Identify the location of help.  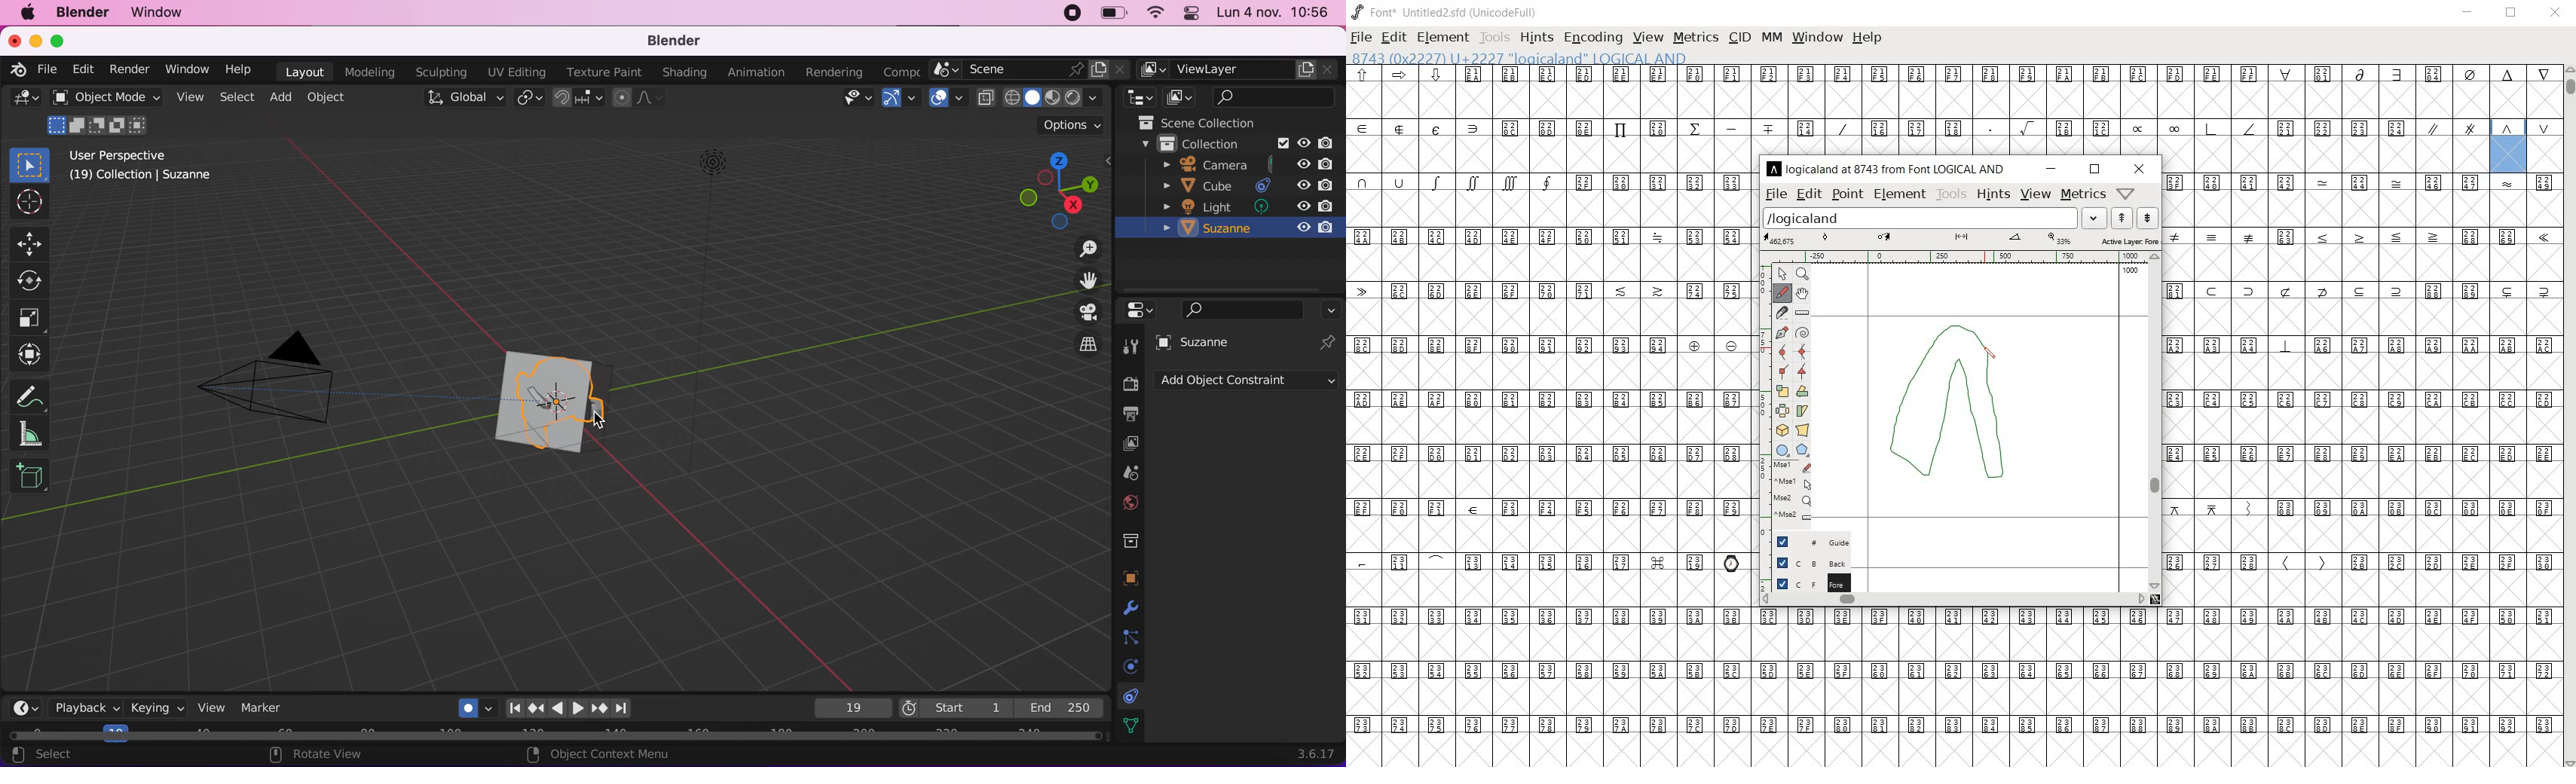
(240, 69).